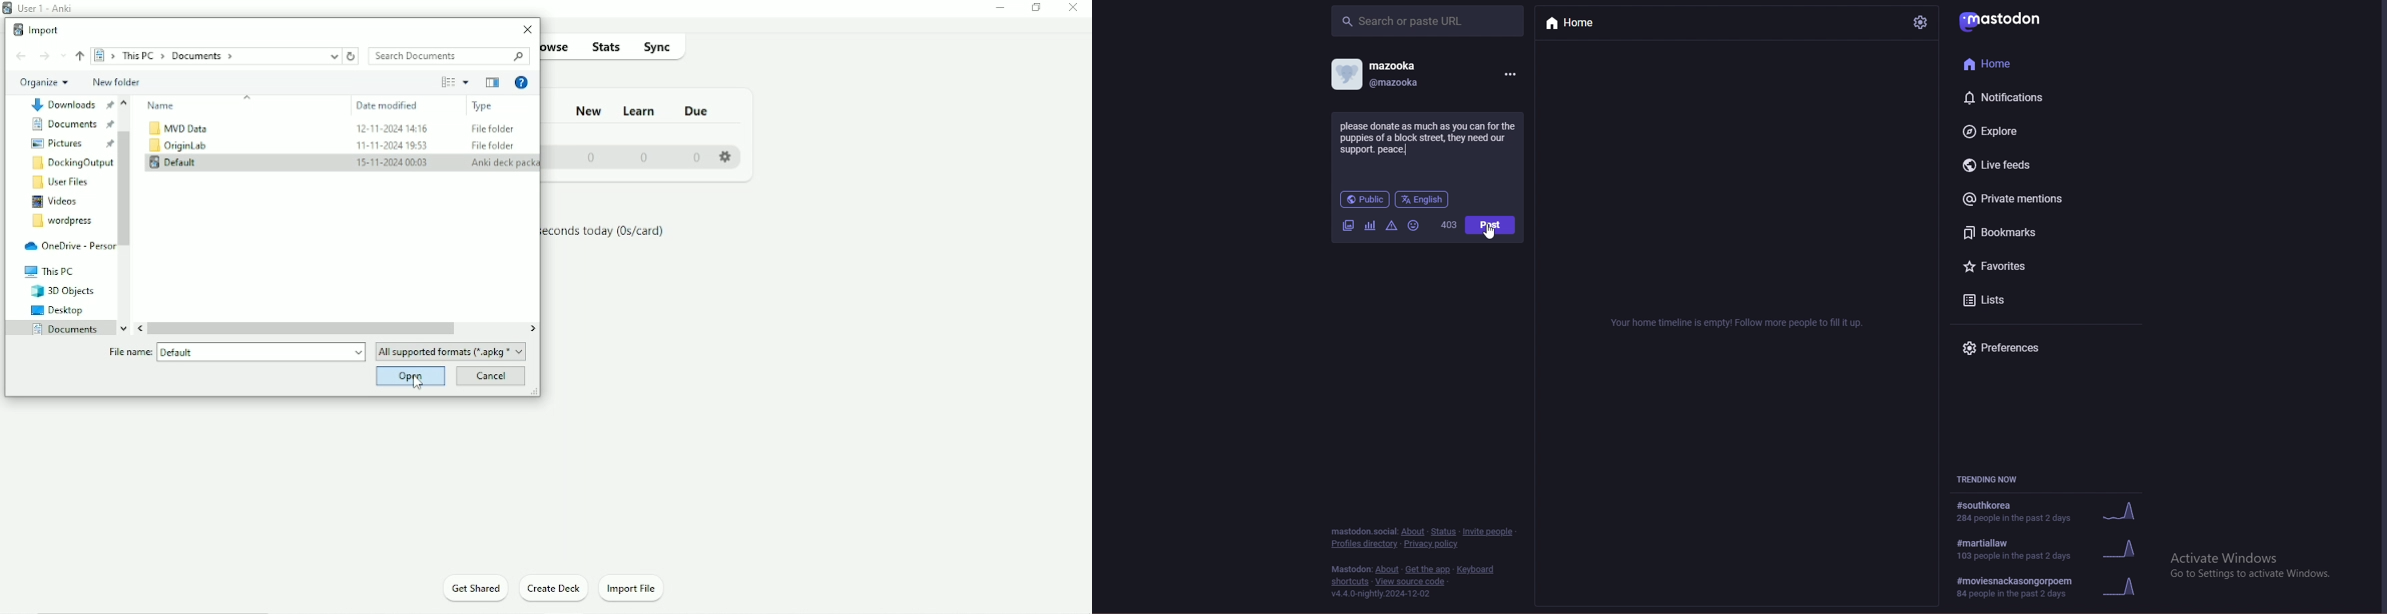 The height and width of the screenshot is (616, 2408). What do you see at coordinates (1427, 569) in the screenshot?
I see `heat add the` at bounding box center [1427, 569].